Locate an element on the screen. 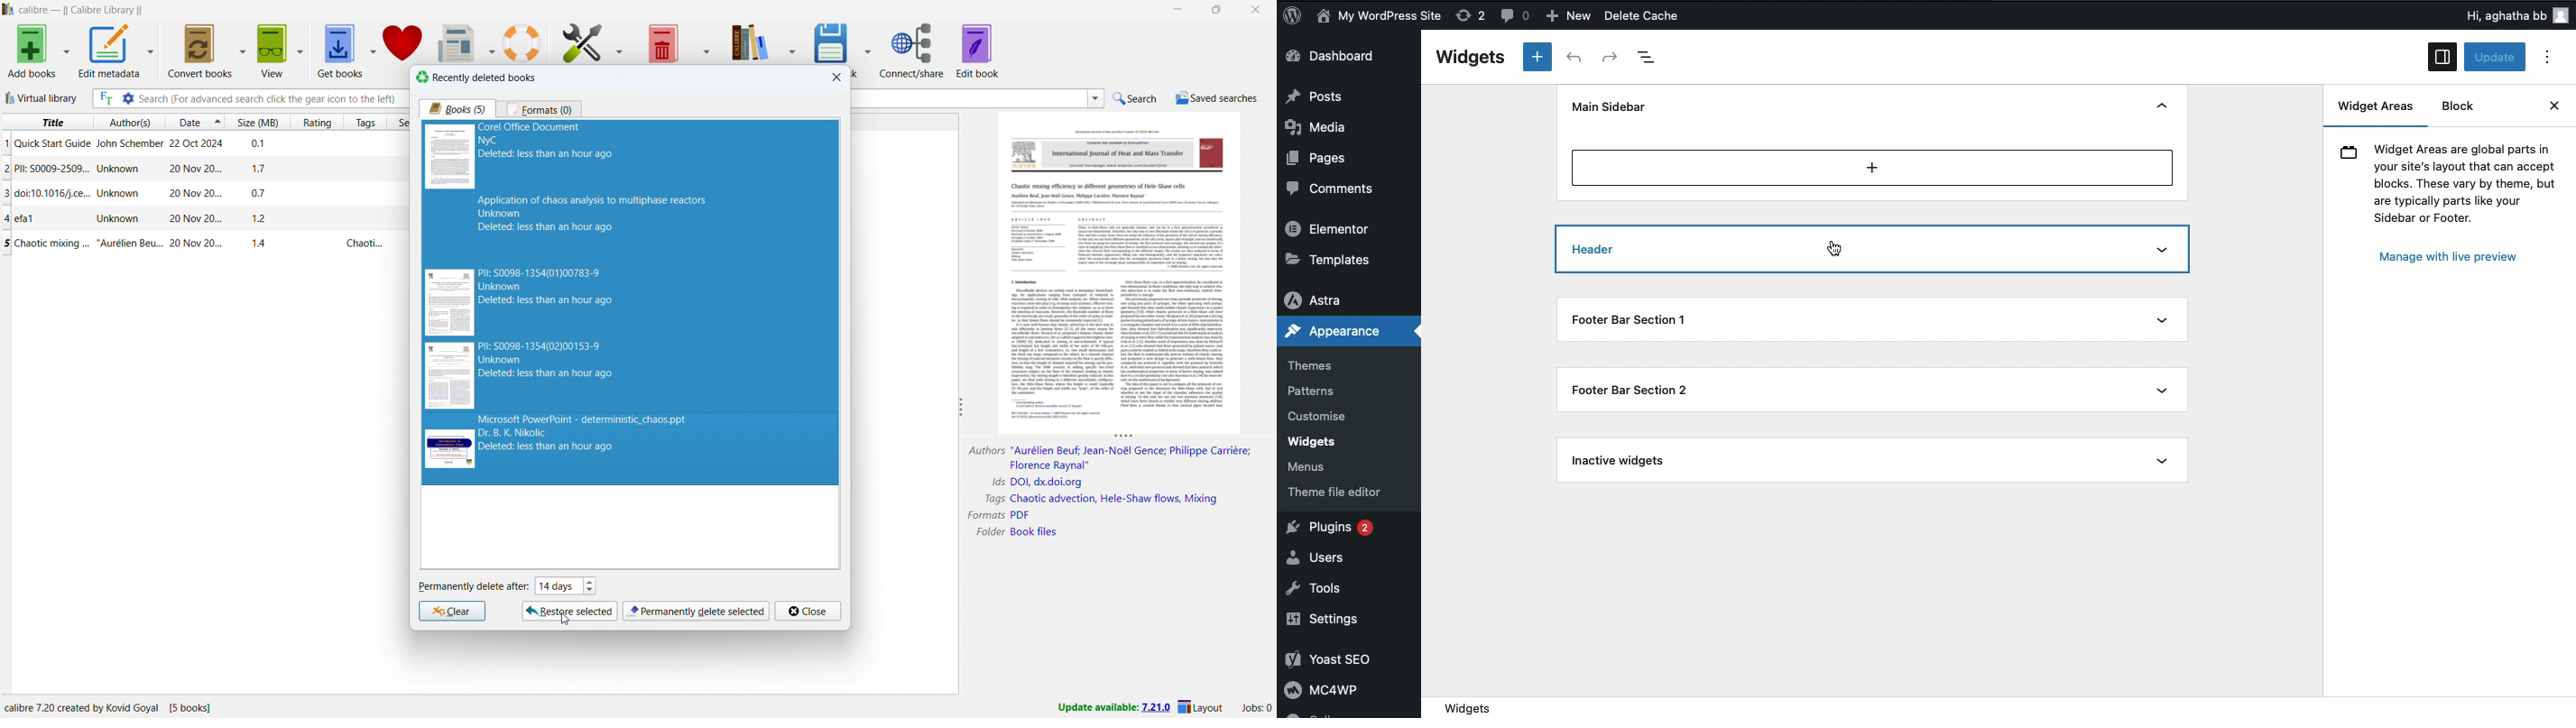  Hide is located at coordinates (2165, 106).